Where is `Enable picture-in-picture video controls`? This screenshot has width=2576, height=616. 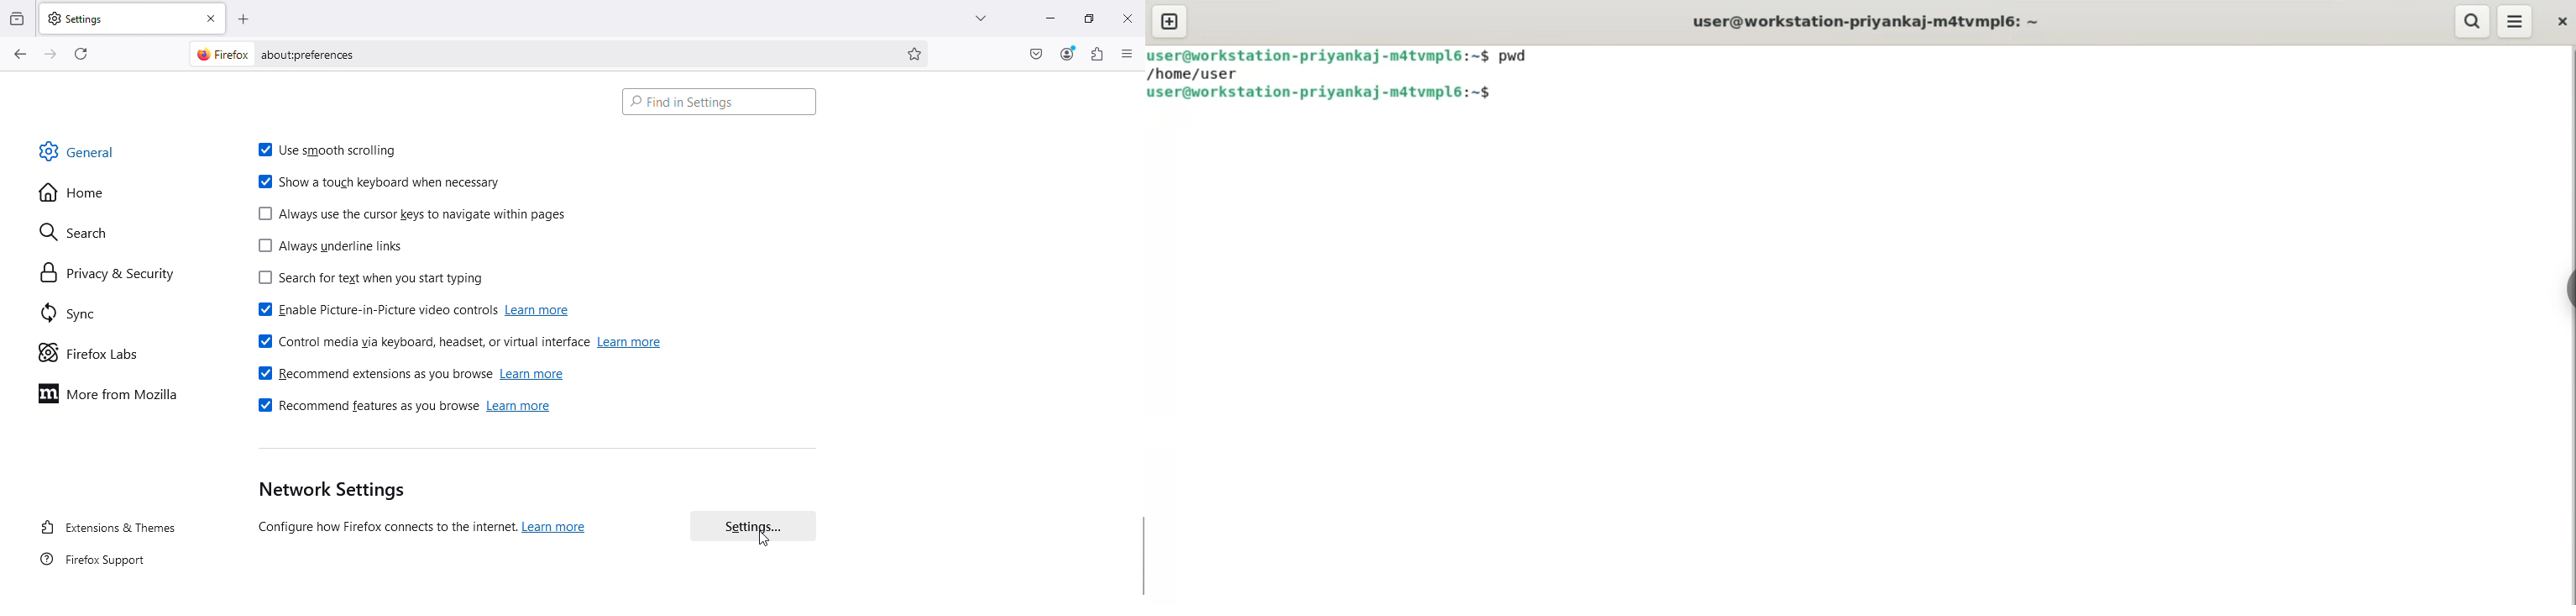 Enable picture-in-picture video controls is located at coordinates (373, 312).